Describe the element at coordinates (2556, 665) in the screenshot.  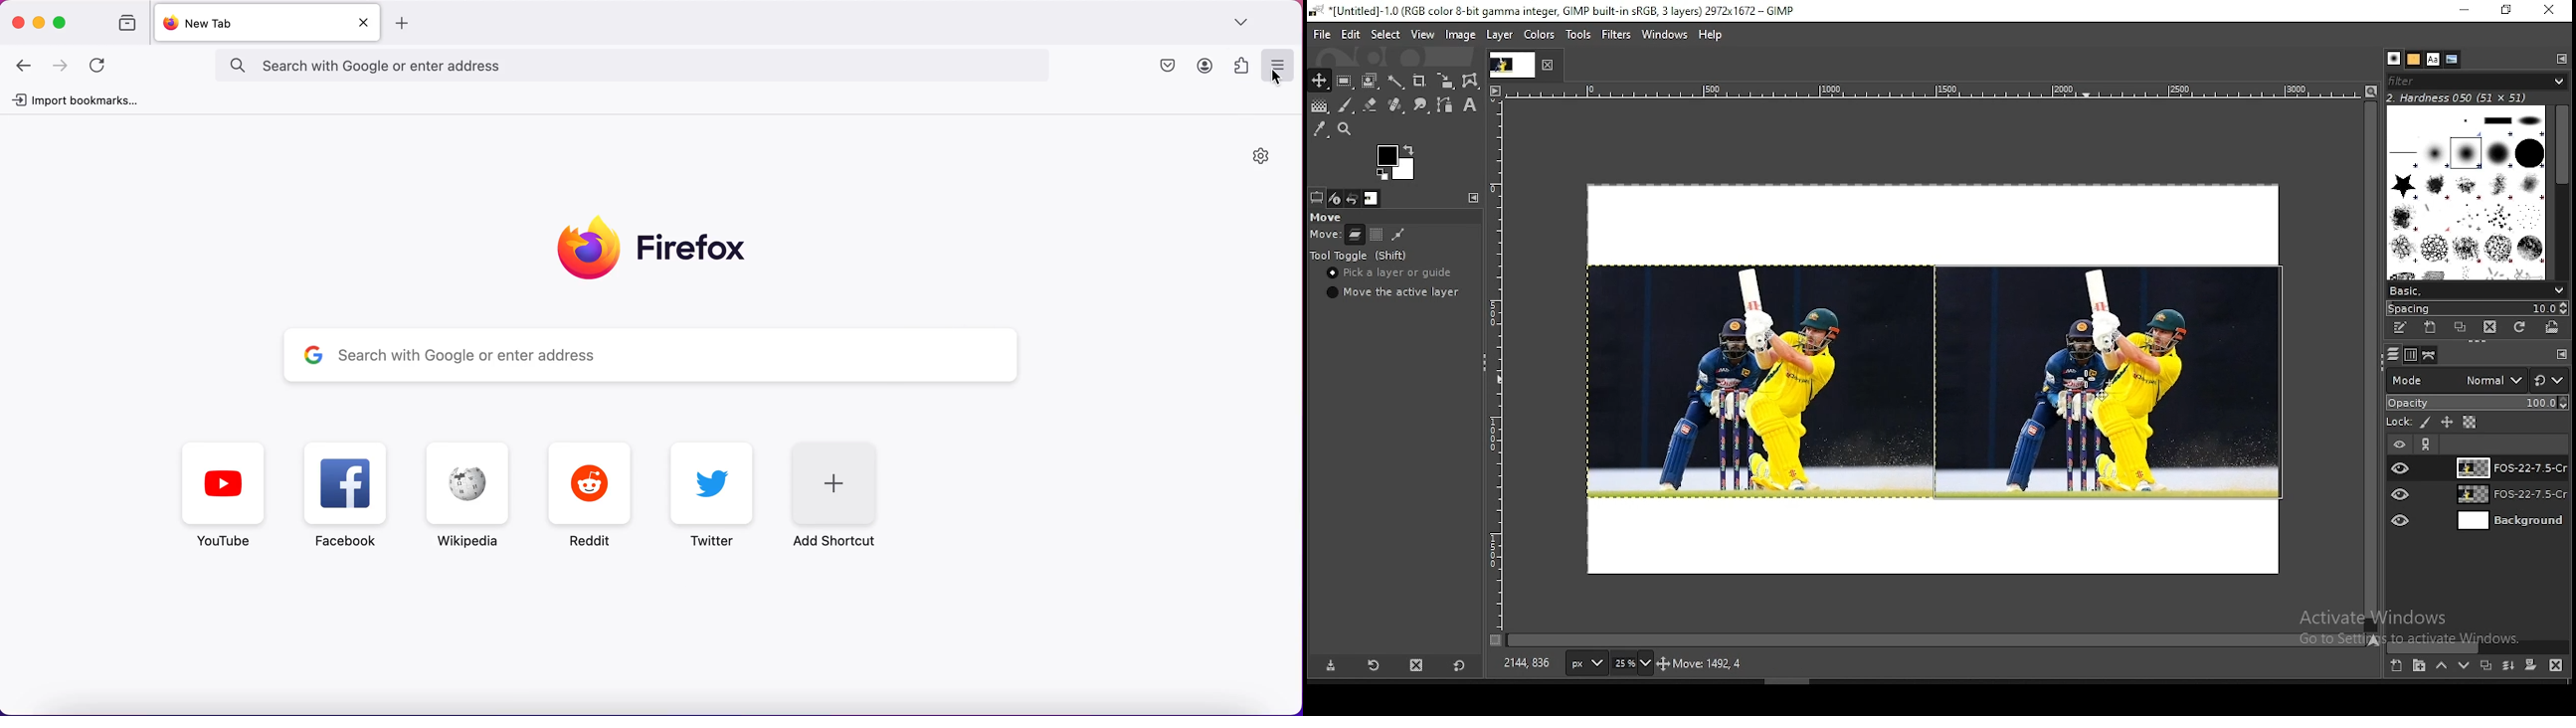
I see `delete layer` at that location.